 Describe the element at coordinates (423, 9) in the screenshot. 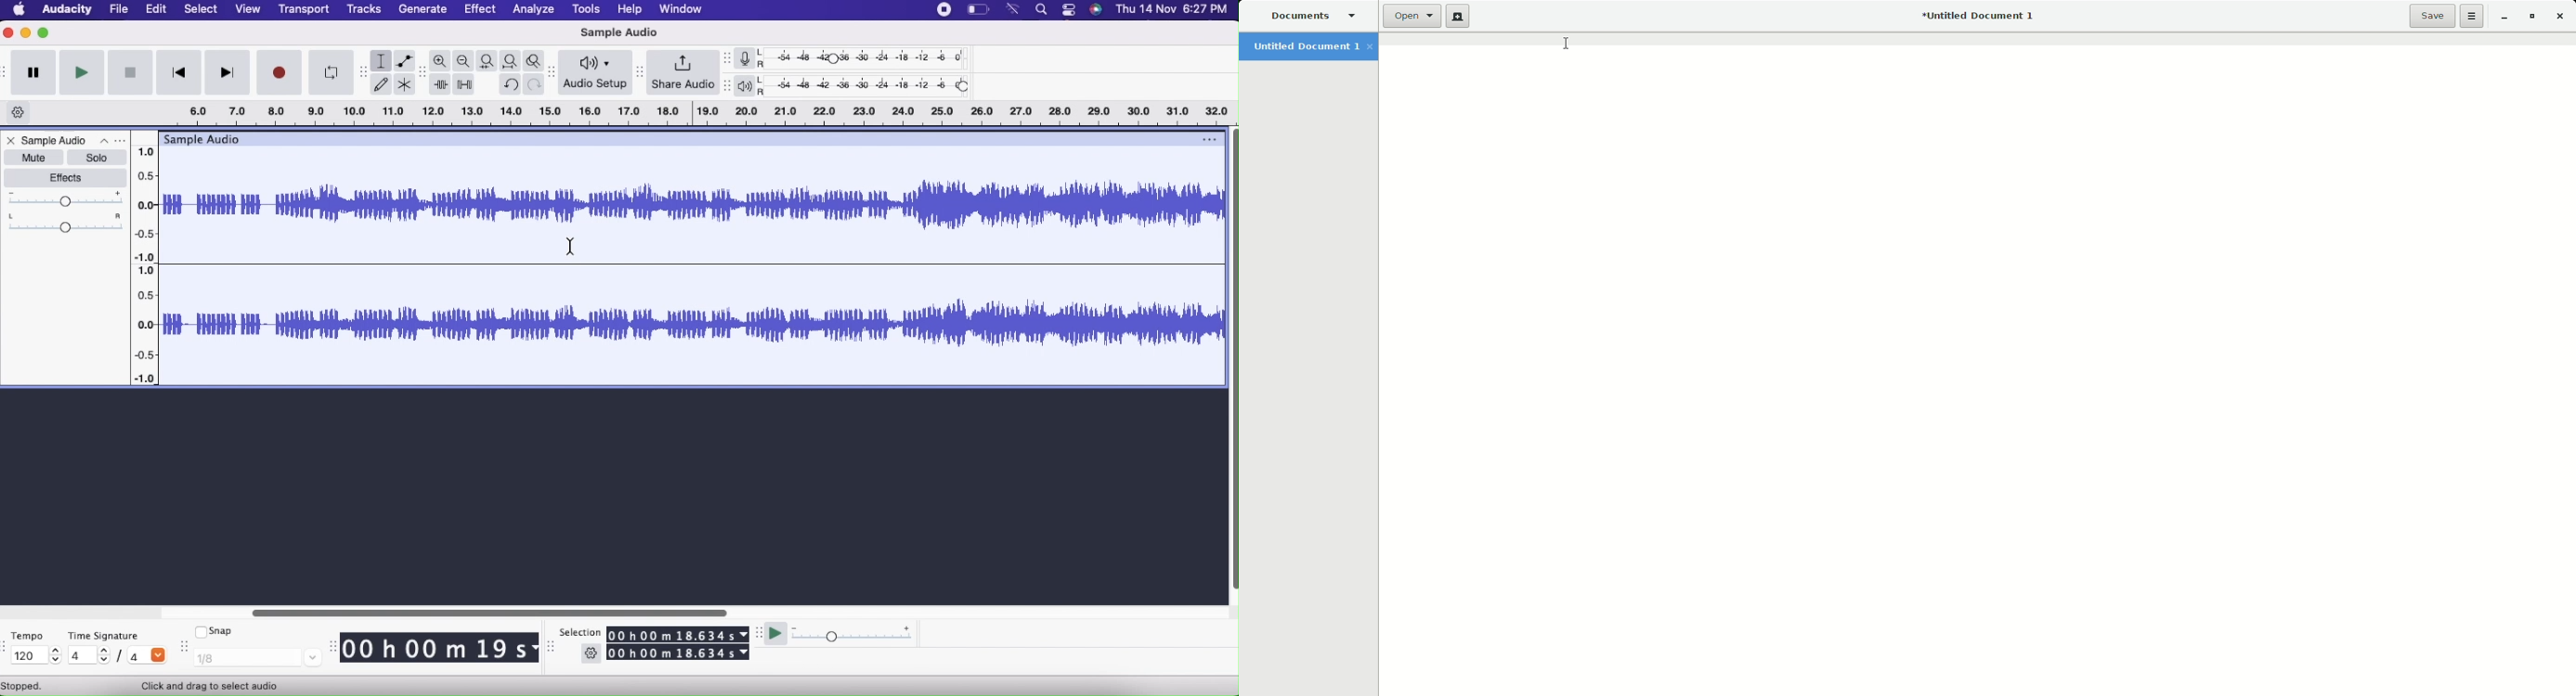

I see `Generate` at that location.